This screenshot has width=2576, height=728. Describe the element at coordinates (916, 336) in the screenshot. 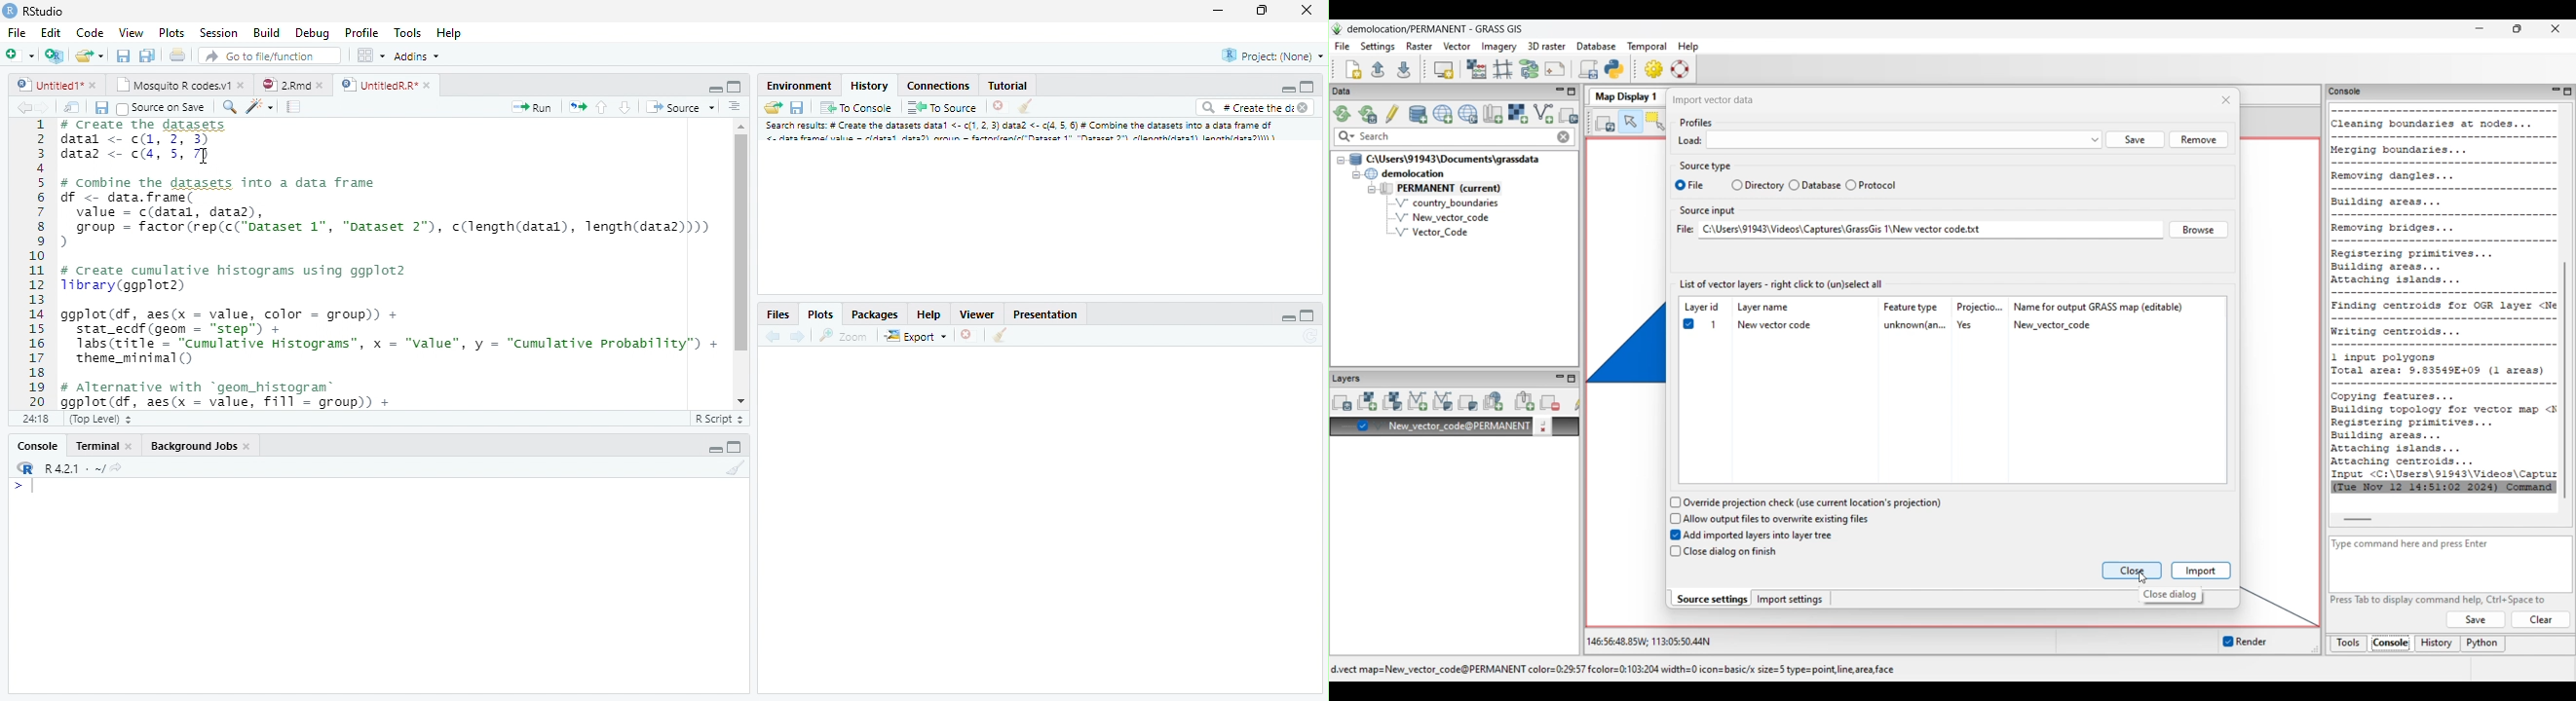

I see `Export` at that location.